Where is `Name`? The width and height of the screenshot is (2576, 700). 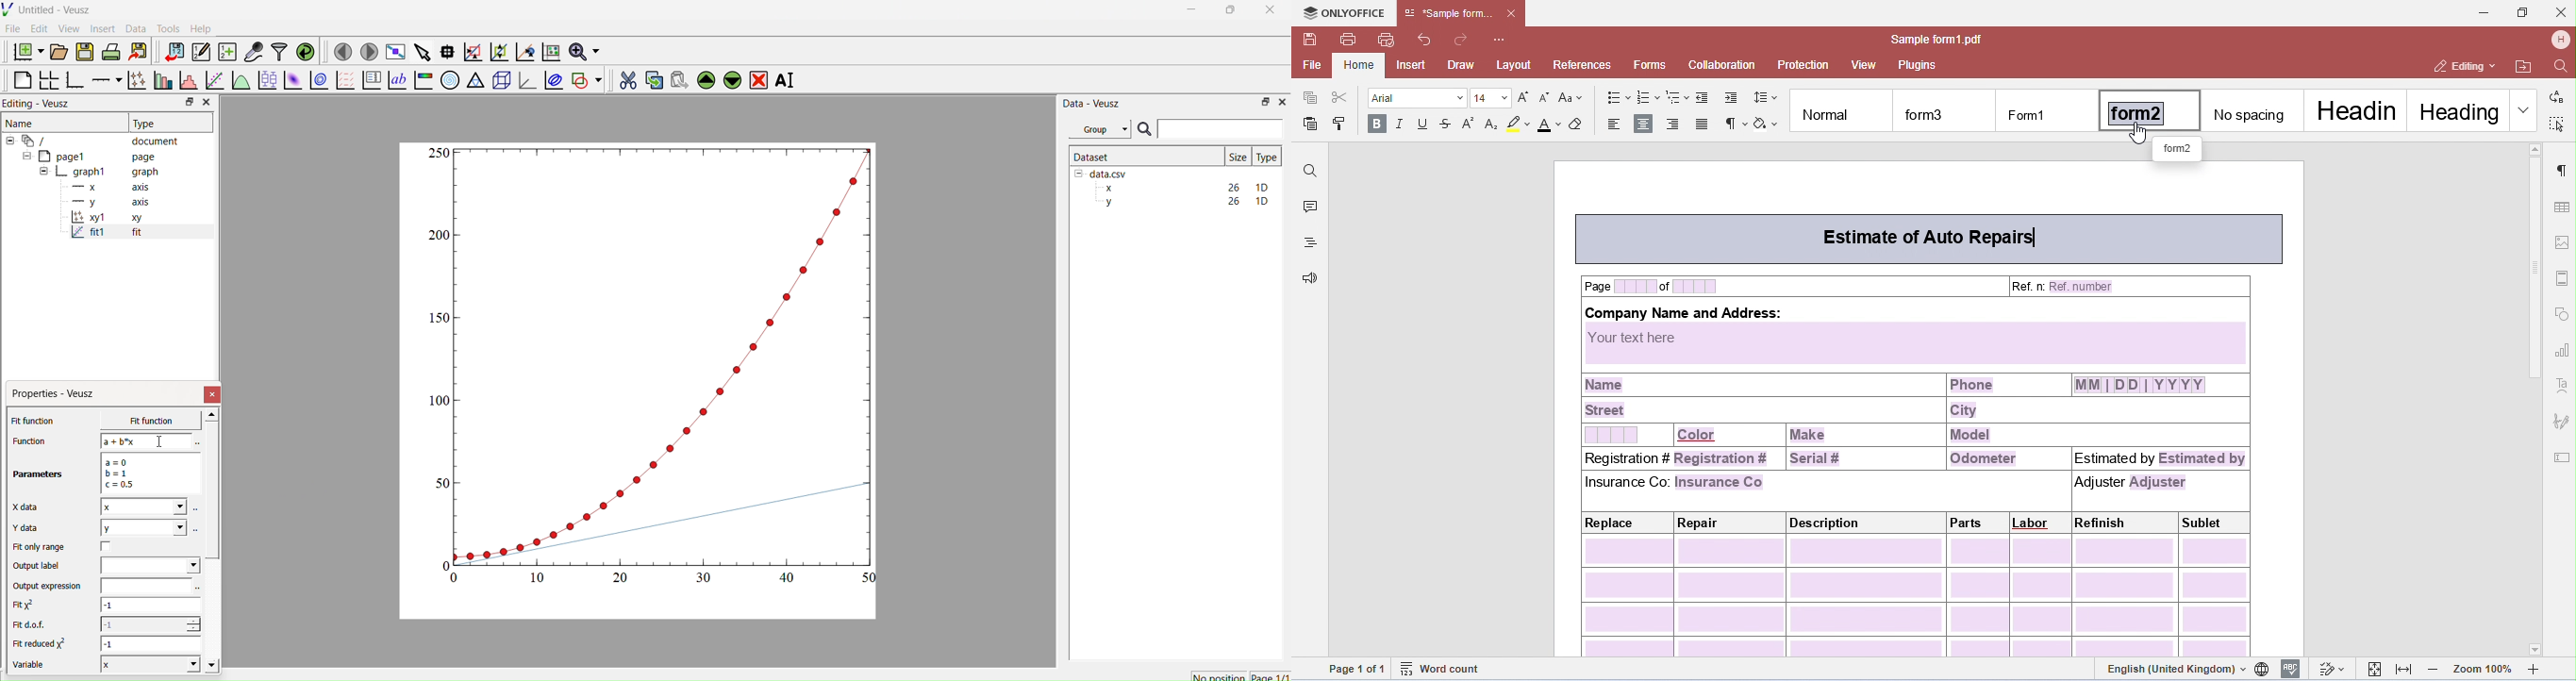
Name is located at coordinates (21, 122).